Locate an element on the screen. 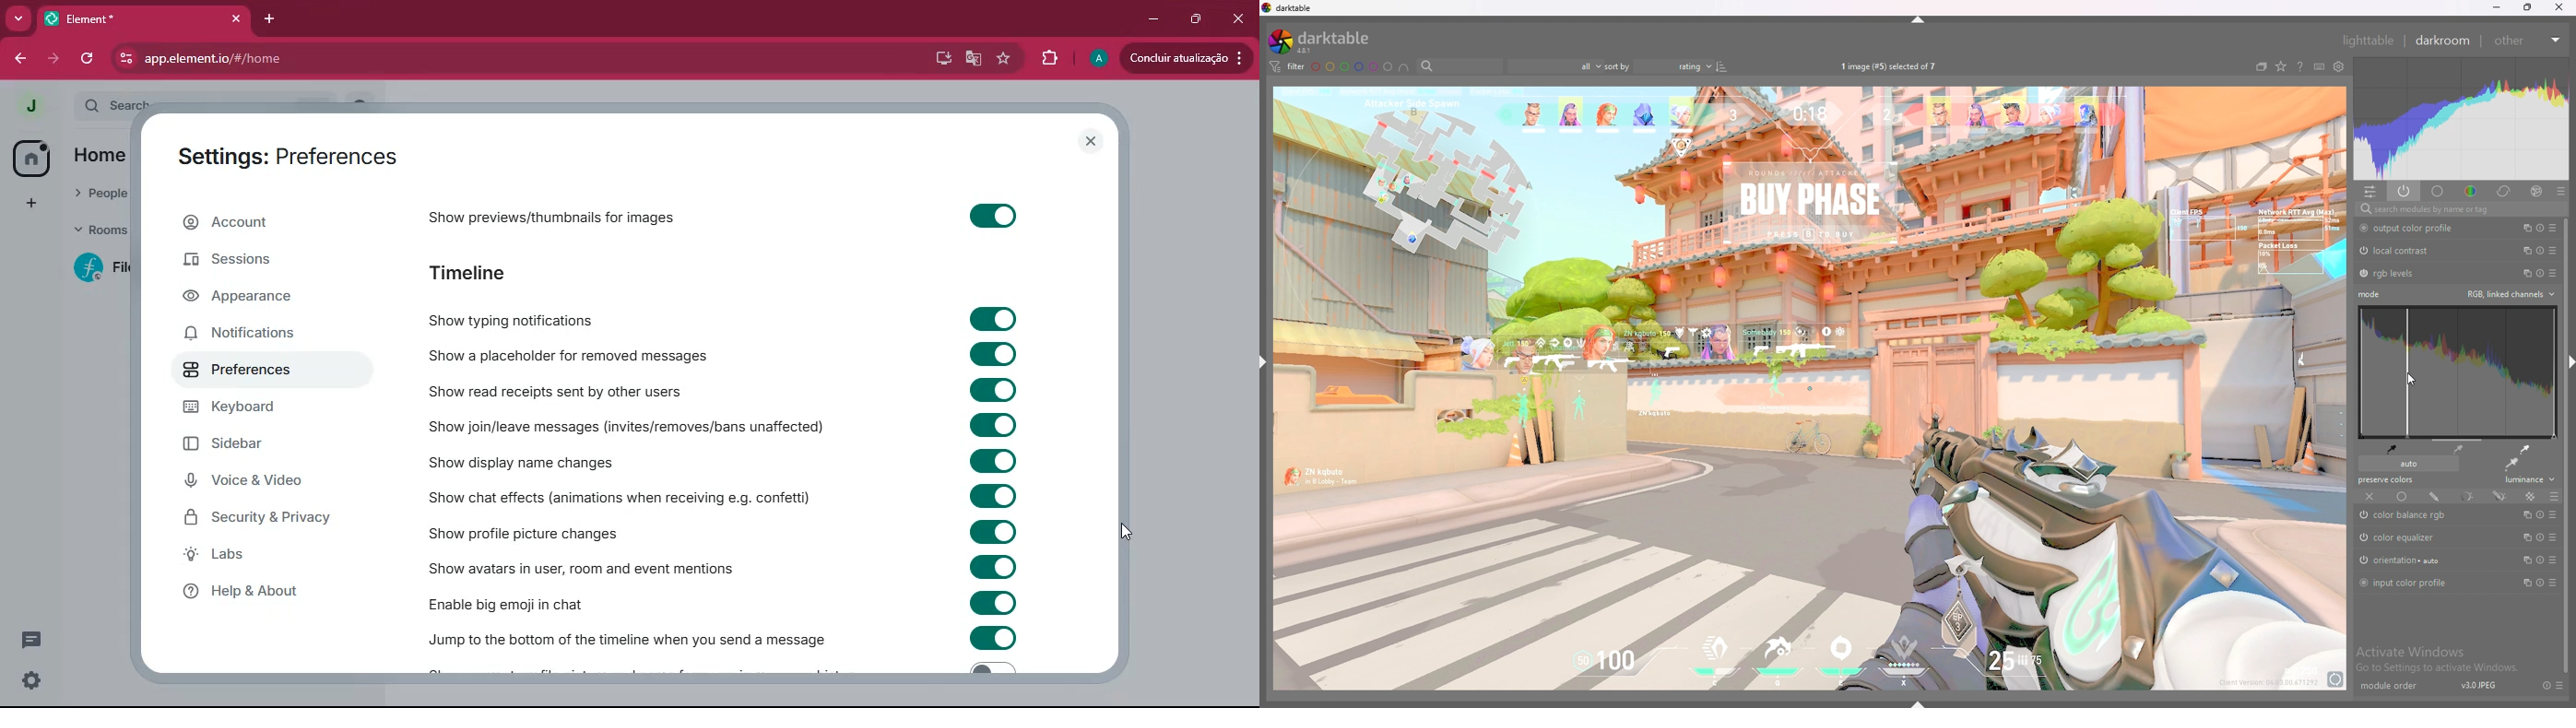  hide is located at coordinates (1926, 22).